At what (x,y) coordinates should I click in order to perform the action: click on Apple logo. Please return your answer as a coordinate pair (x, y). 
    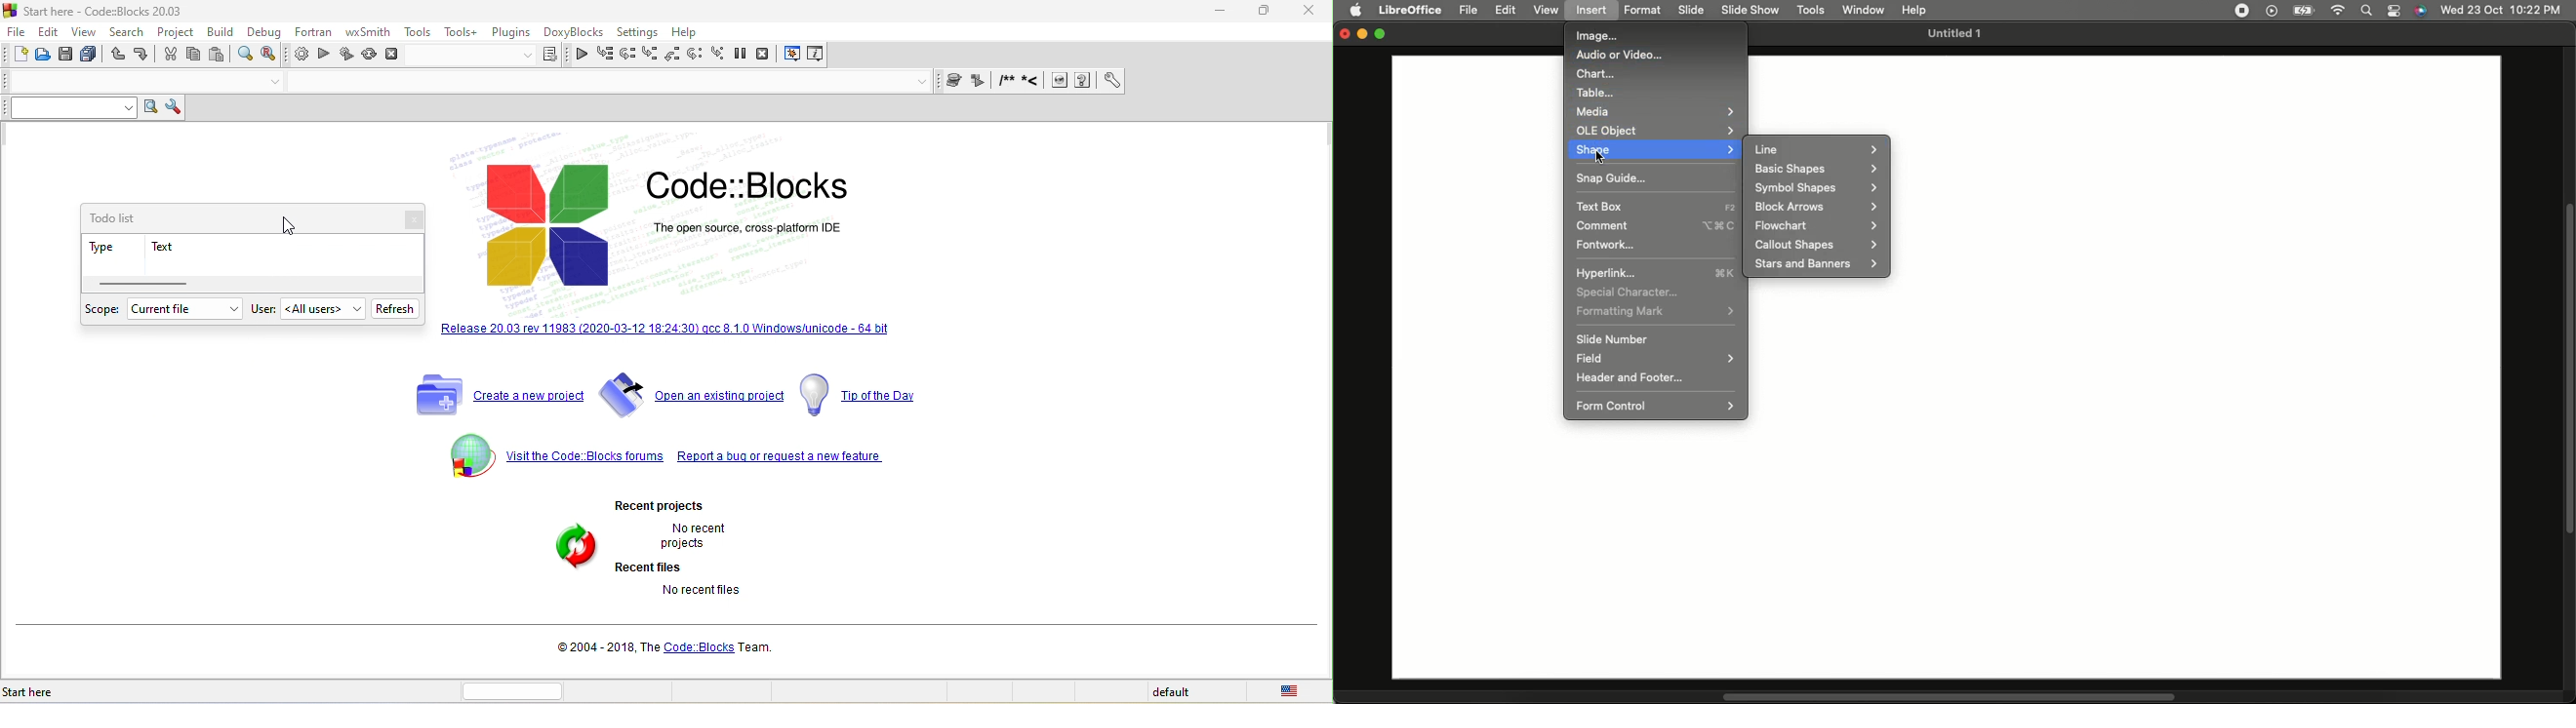
    Looking at the image, I should click on (1358, 11).